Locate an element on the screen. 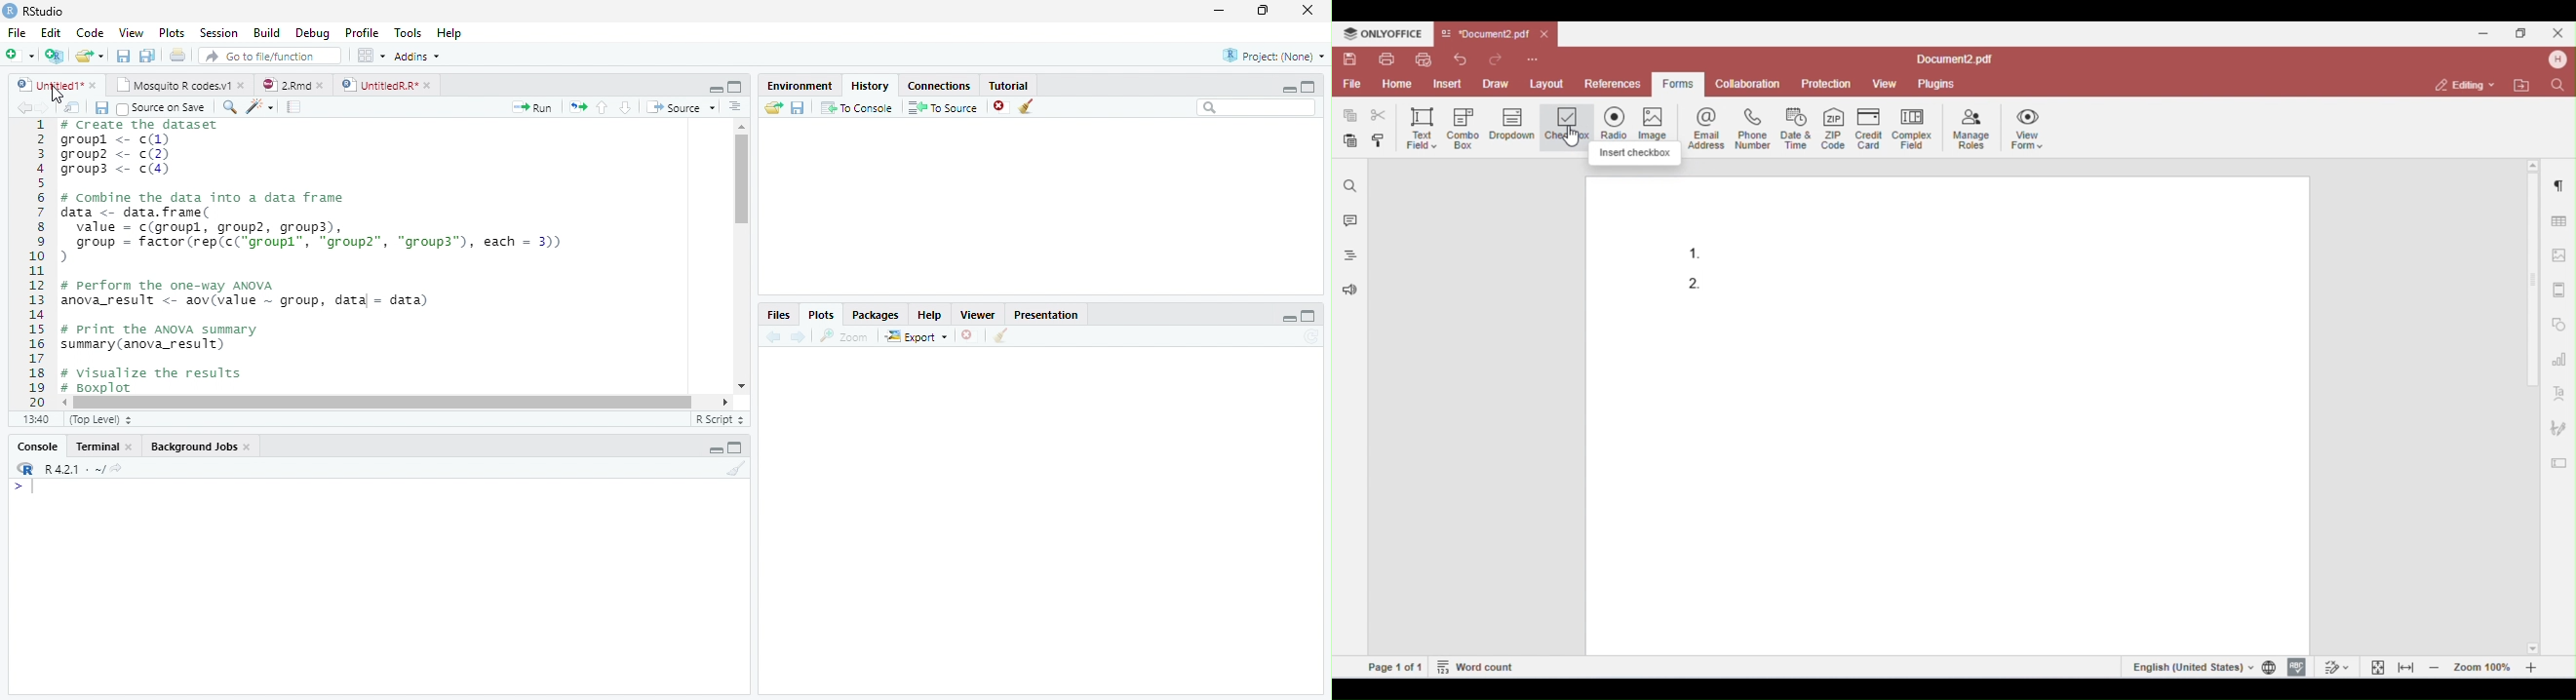  Untitled is located at coordinates (58, 85).